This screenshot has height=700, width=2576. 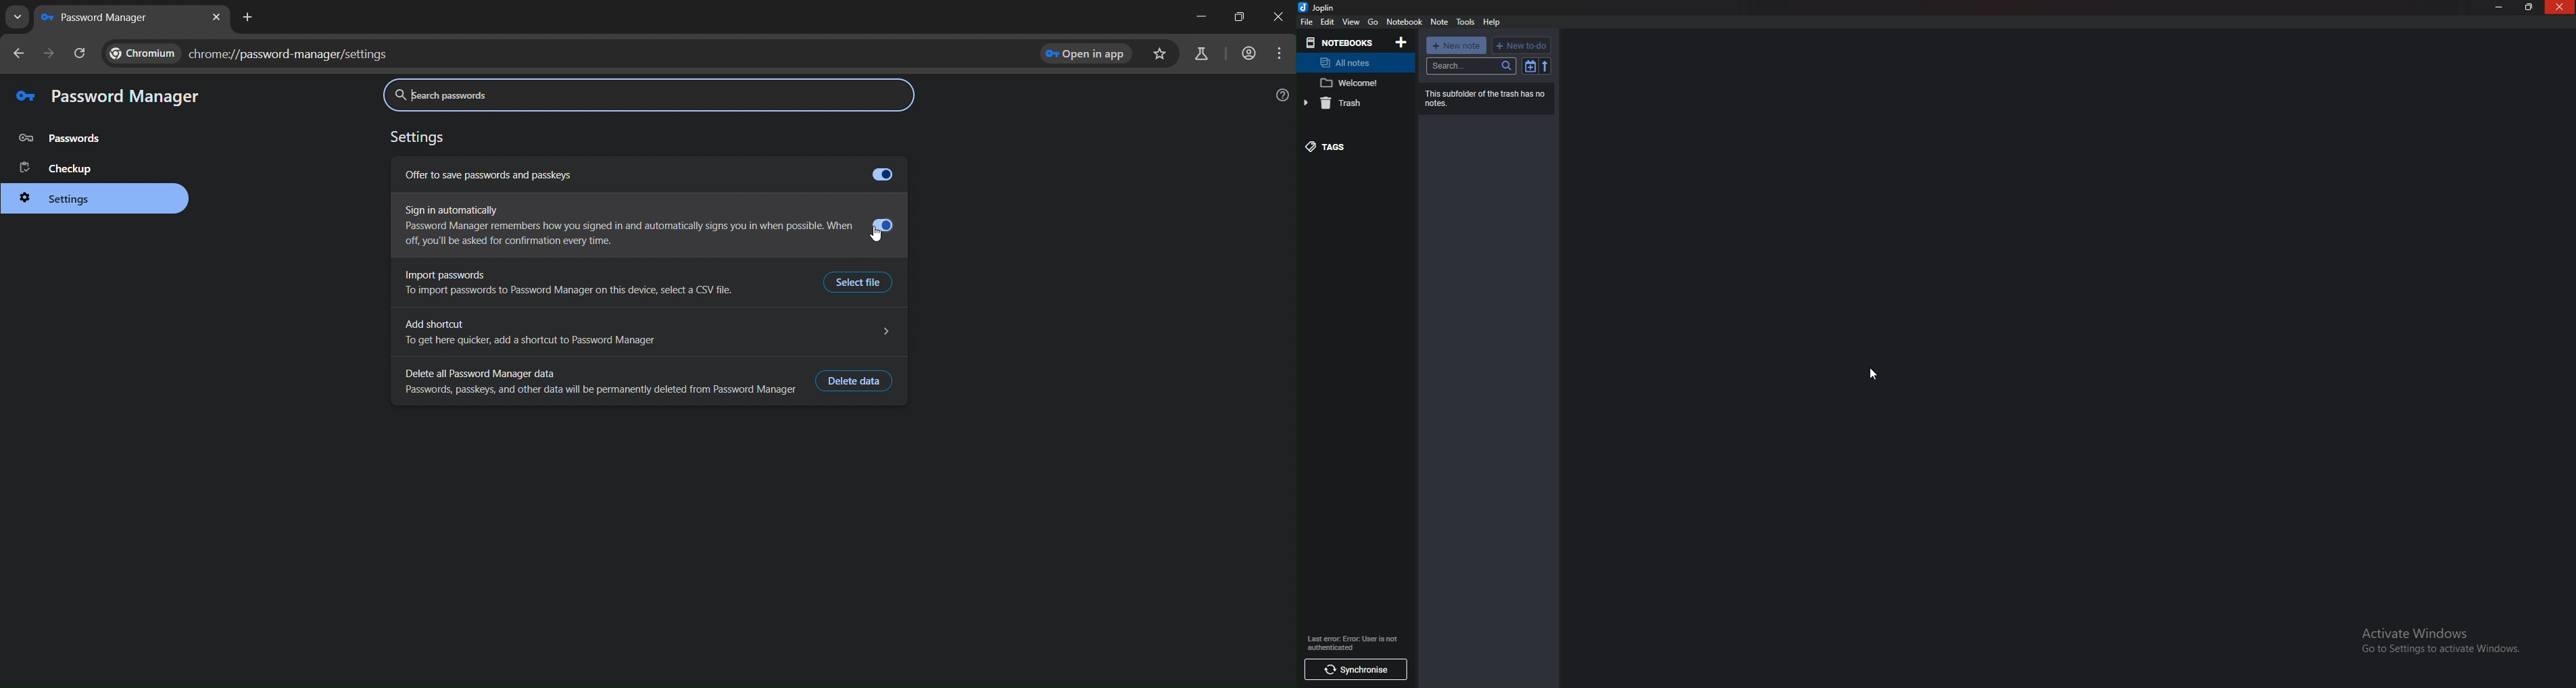 What do you see at coordinates (2561, 7) in the screenshot?
I see `close` at bounding box center [2561, 7].